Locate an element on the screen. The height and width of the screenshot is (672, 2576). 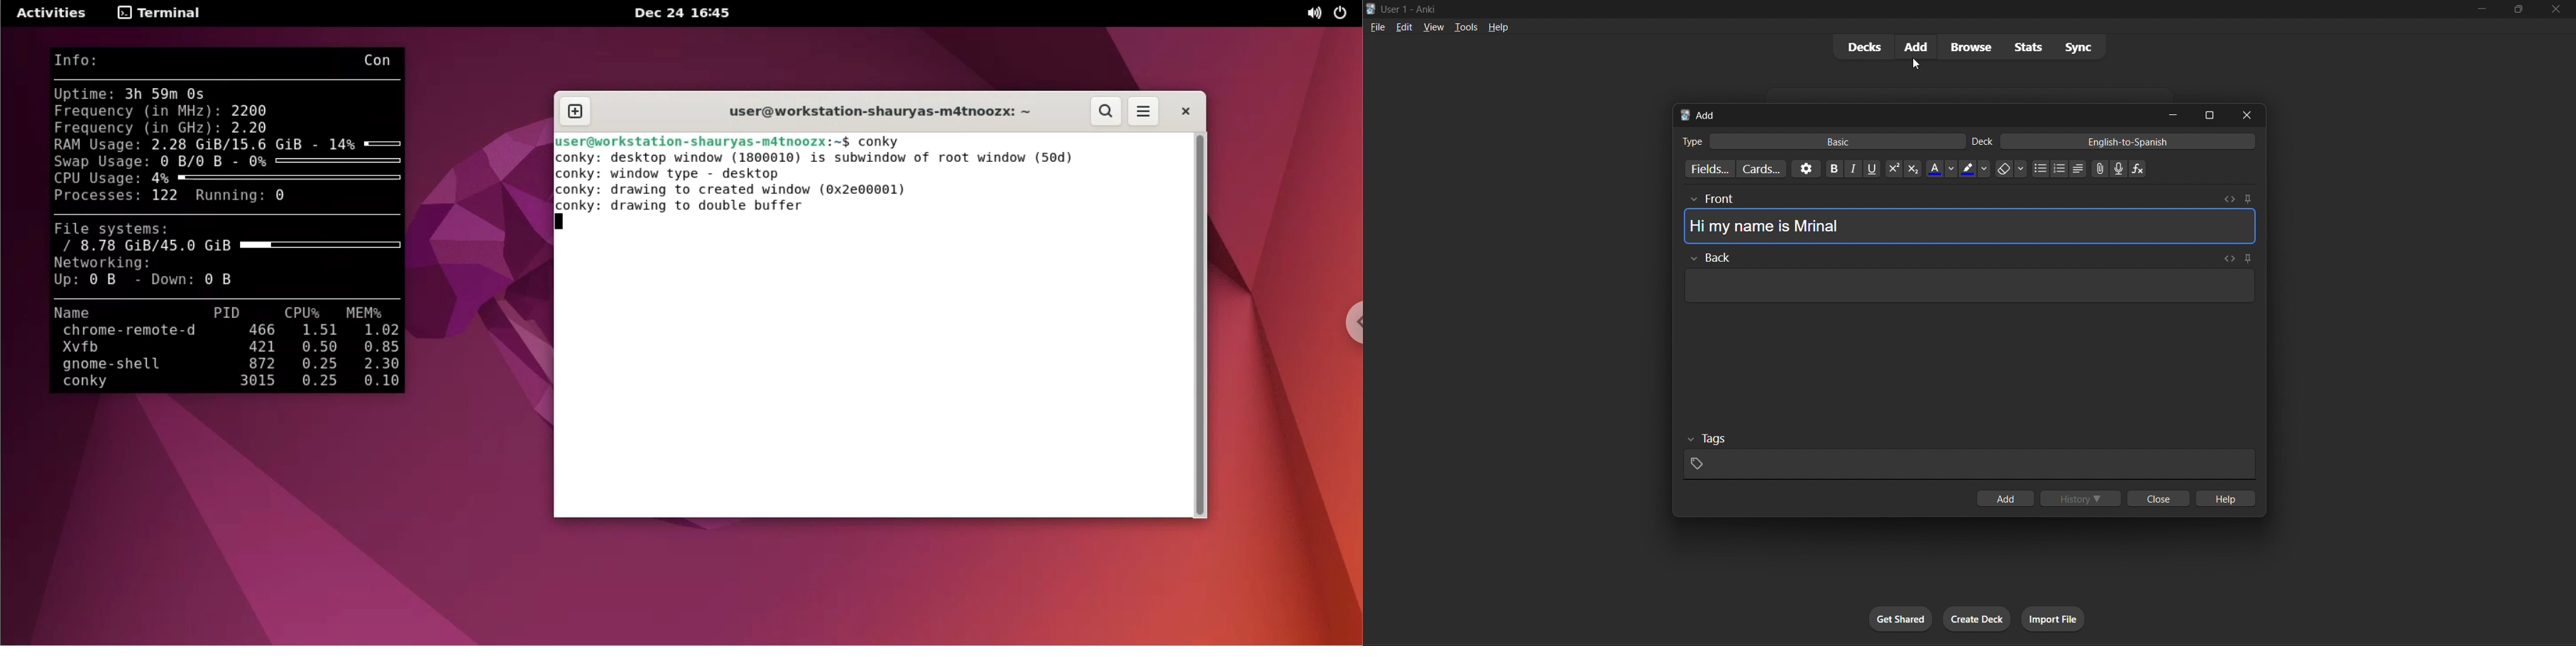
decks is located at coordinates (1863, 47).